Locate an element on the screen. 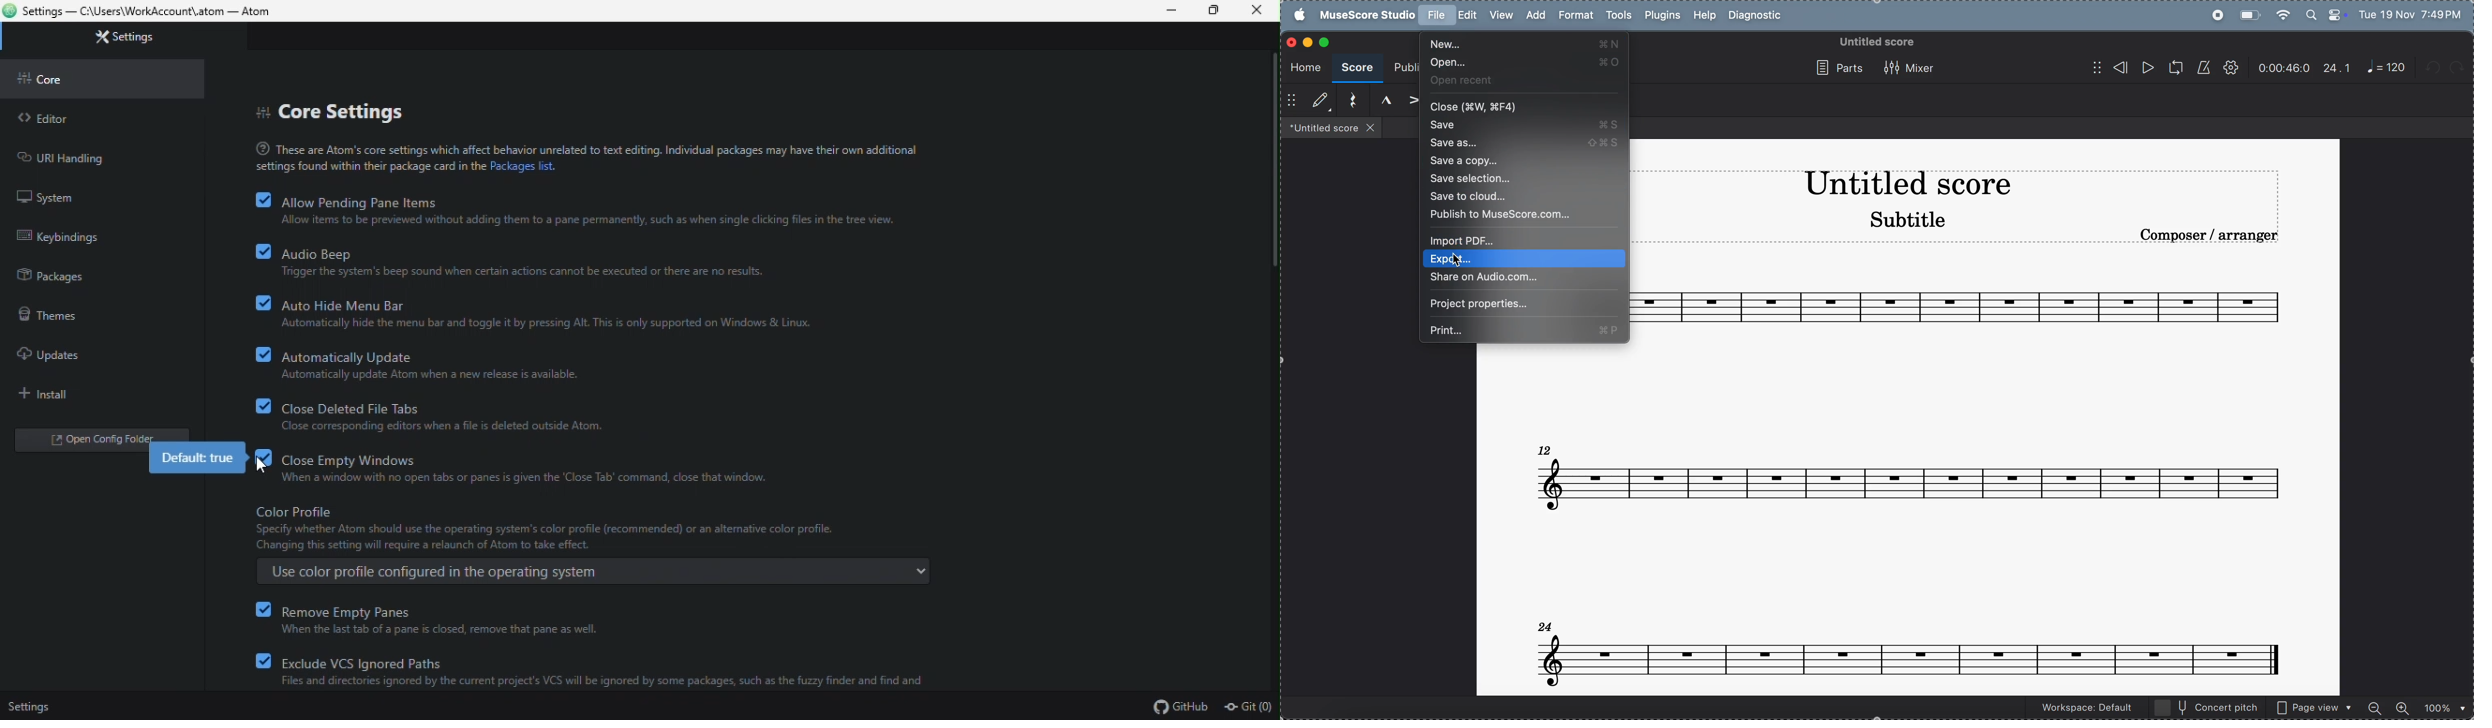 The width and height of the screenshot is (2492, 728). apple menu is located at coordinates (1296, 14).